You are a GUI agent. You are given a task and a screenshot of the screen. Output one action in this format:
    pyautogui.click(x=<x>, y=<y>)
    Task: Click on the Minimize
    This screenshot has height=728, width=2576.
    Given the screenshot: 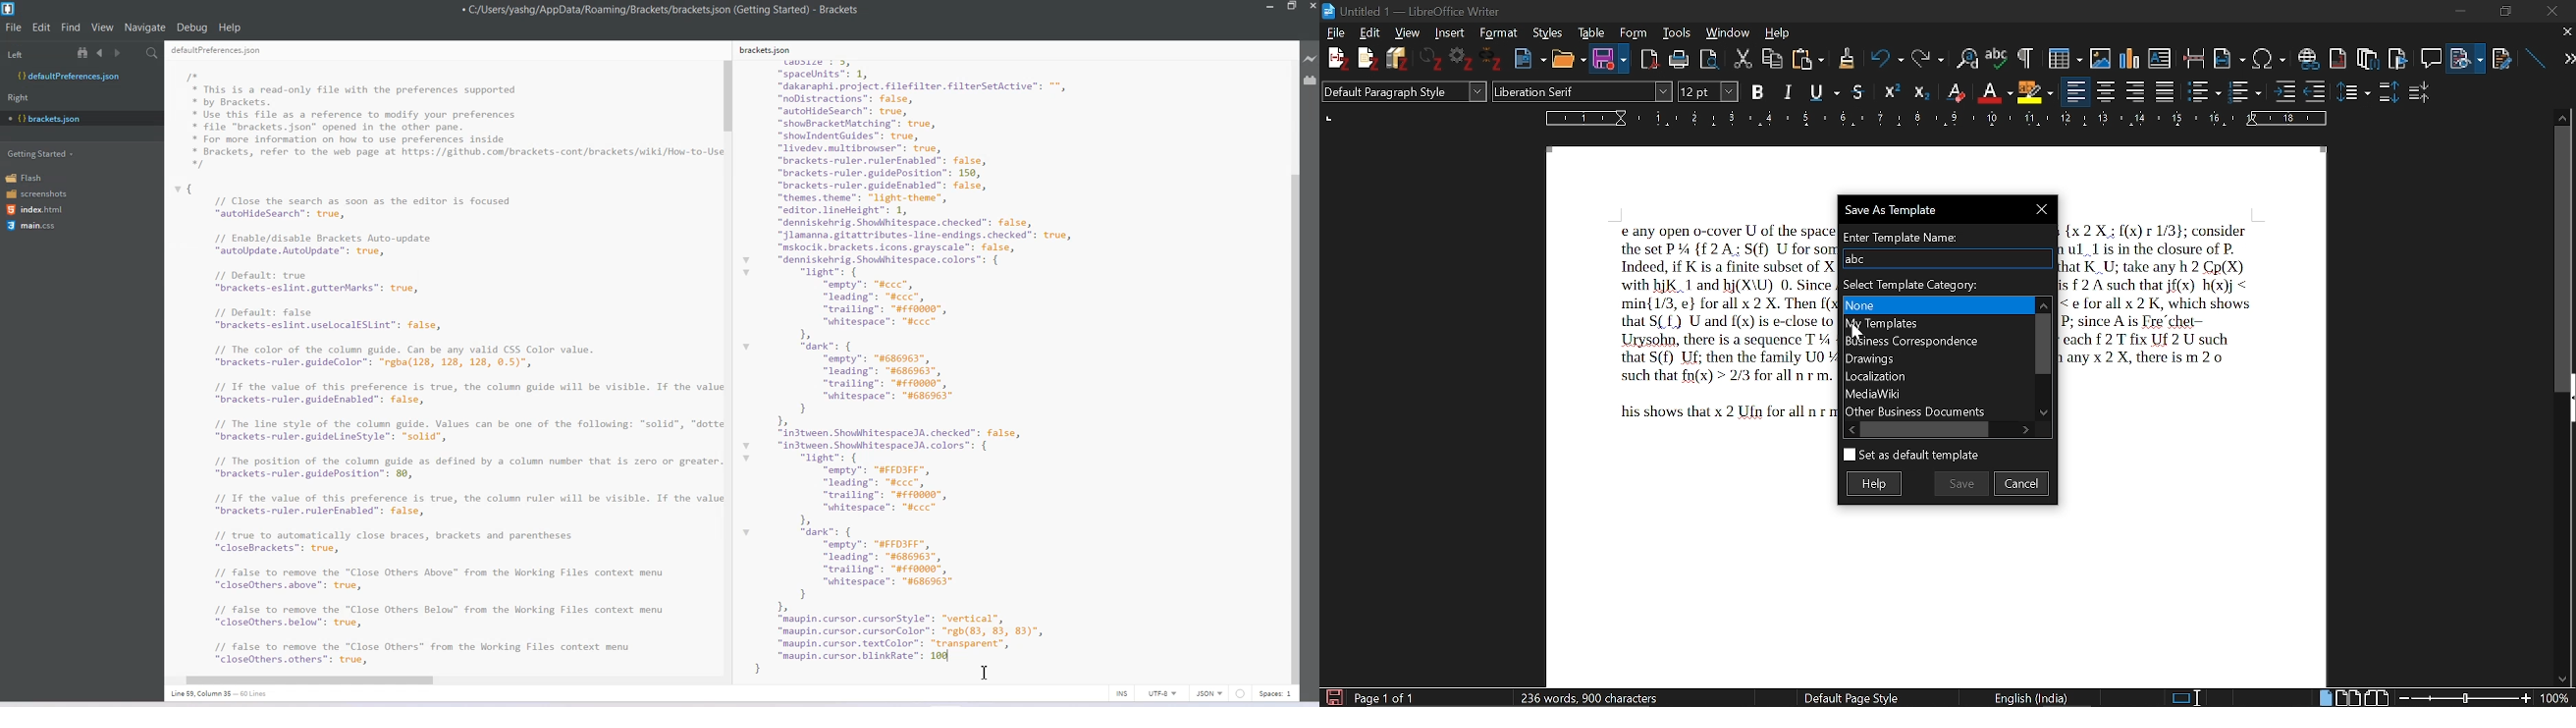 What is the action you would take?
    pyautogui.click(x=1272, y=7)
    